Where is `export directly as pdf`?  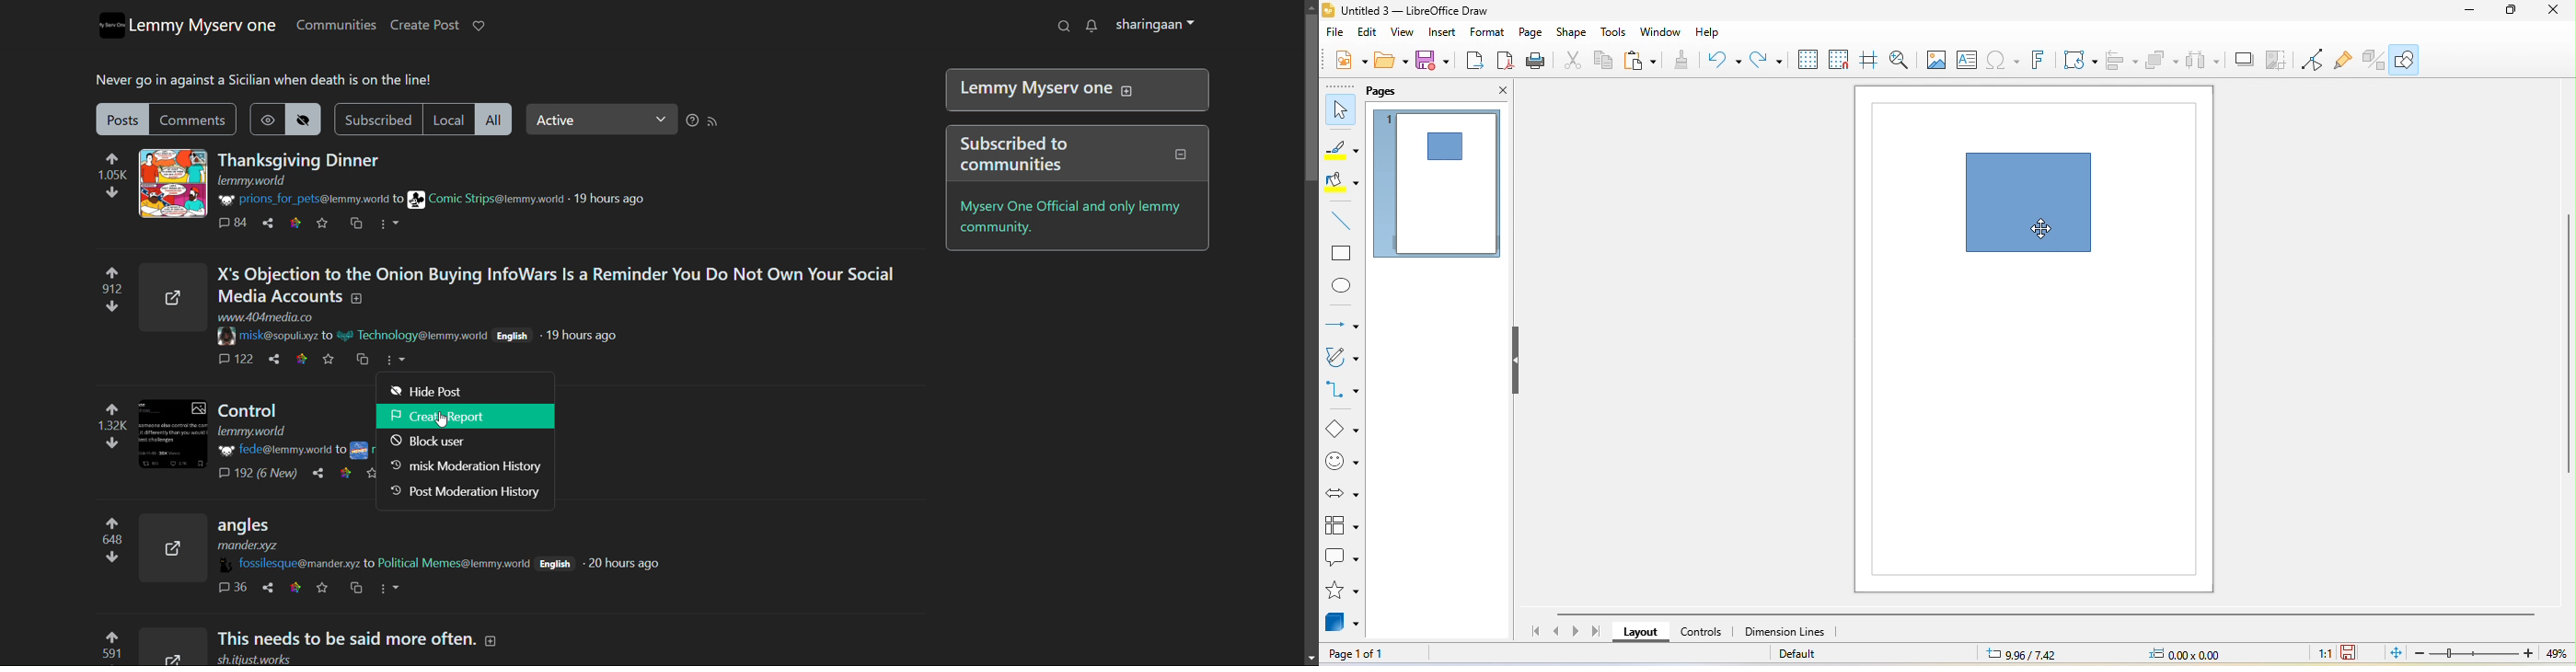 export directly as pdf is located at coordinates (1505, 63).